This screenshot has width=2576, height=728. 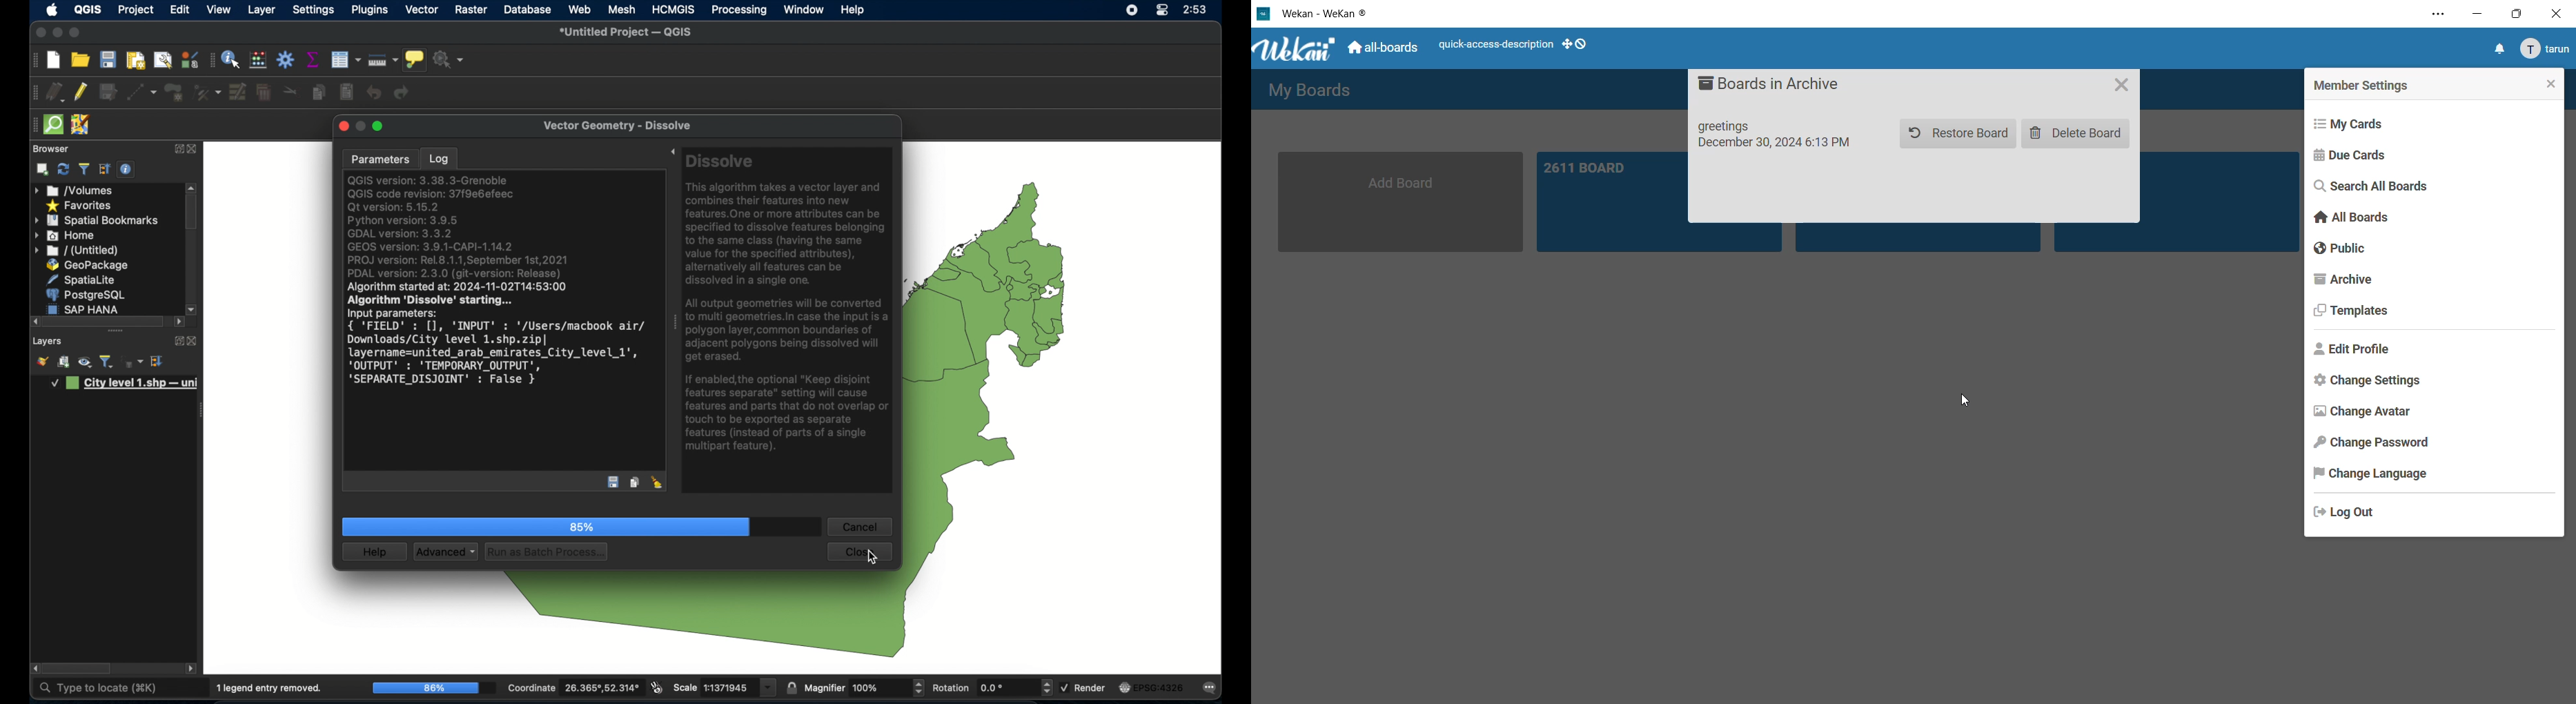 I want to click on database, so click(x=529, y=9).